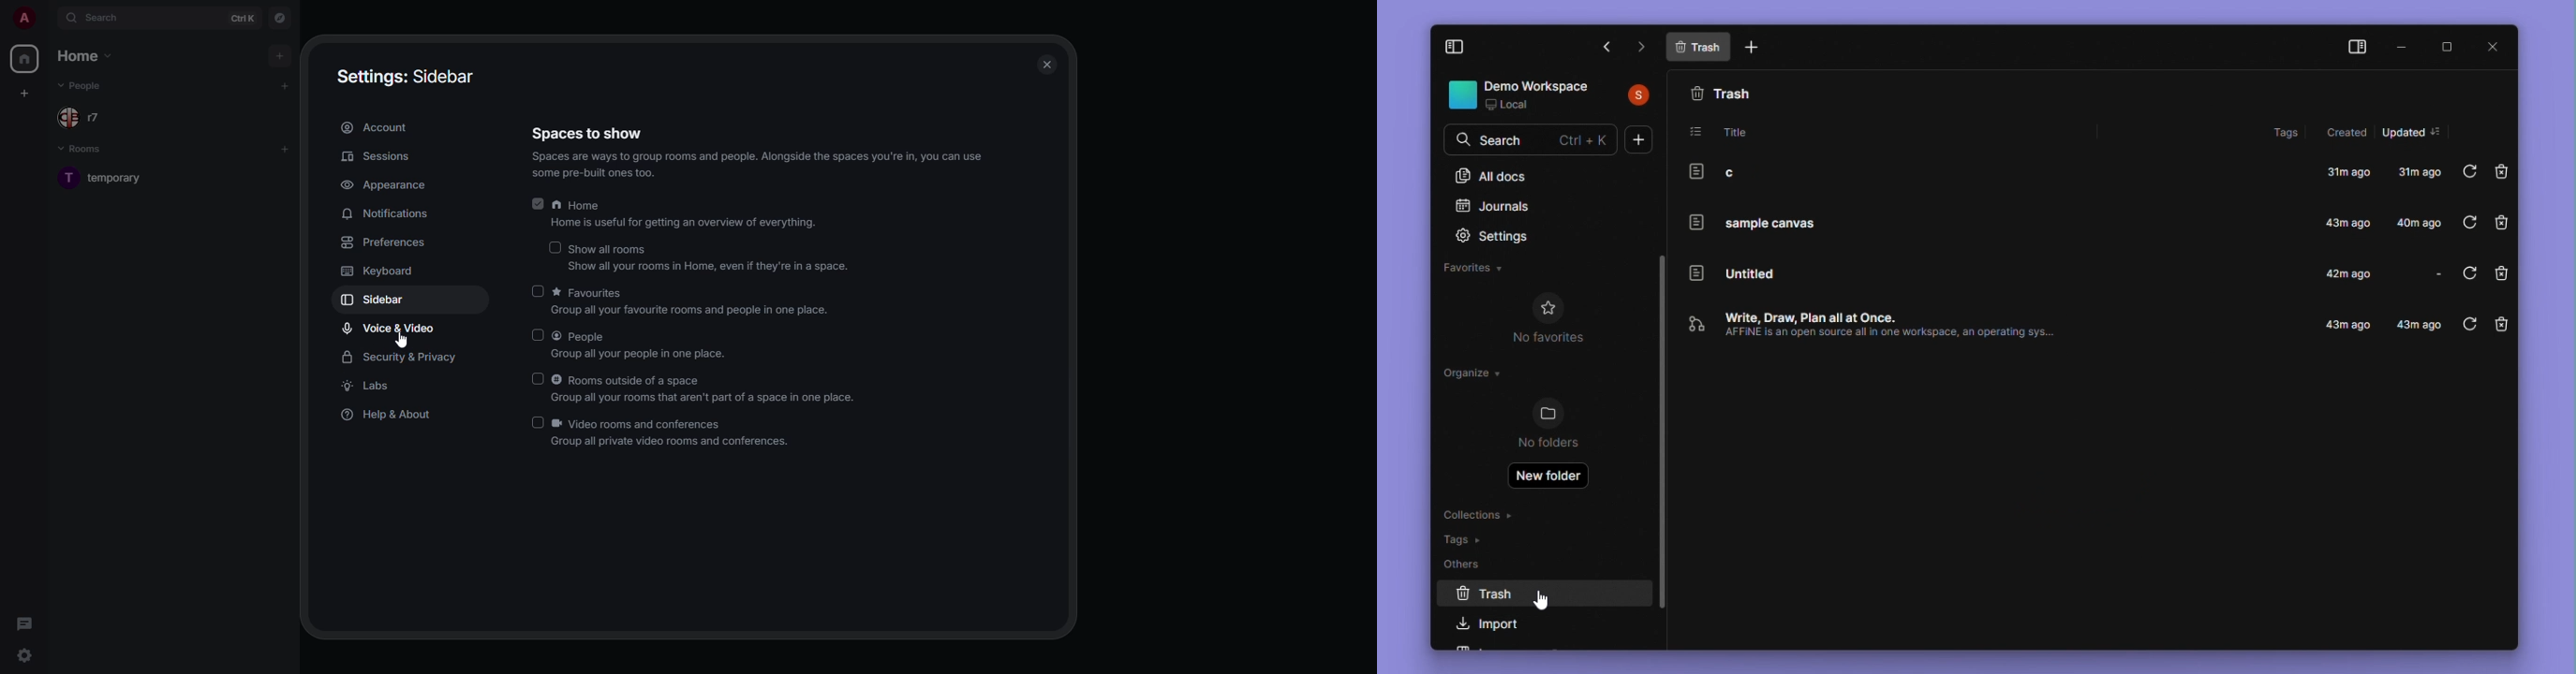  Describe the element at coordinates (2357, 46) in the screenshot. I see `Collapse side bar` at that location.